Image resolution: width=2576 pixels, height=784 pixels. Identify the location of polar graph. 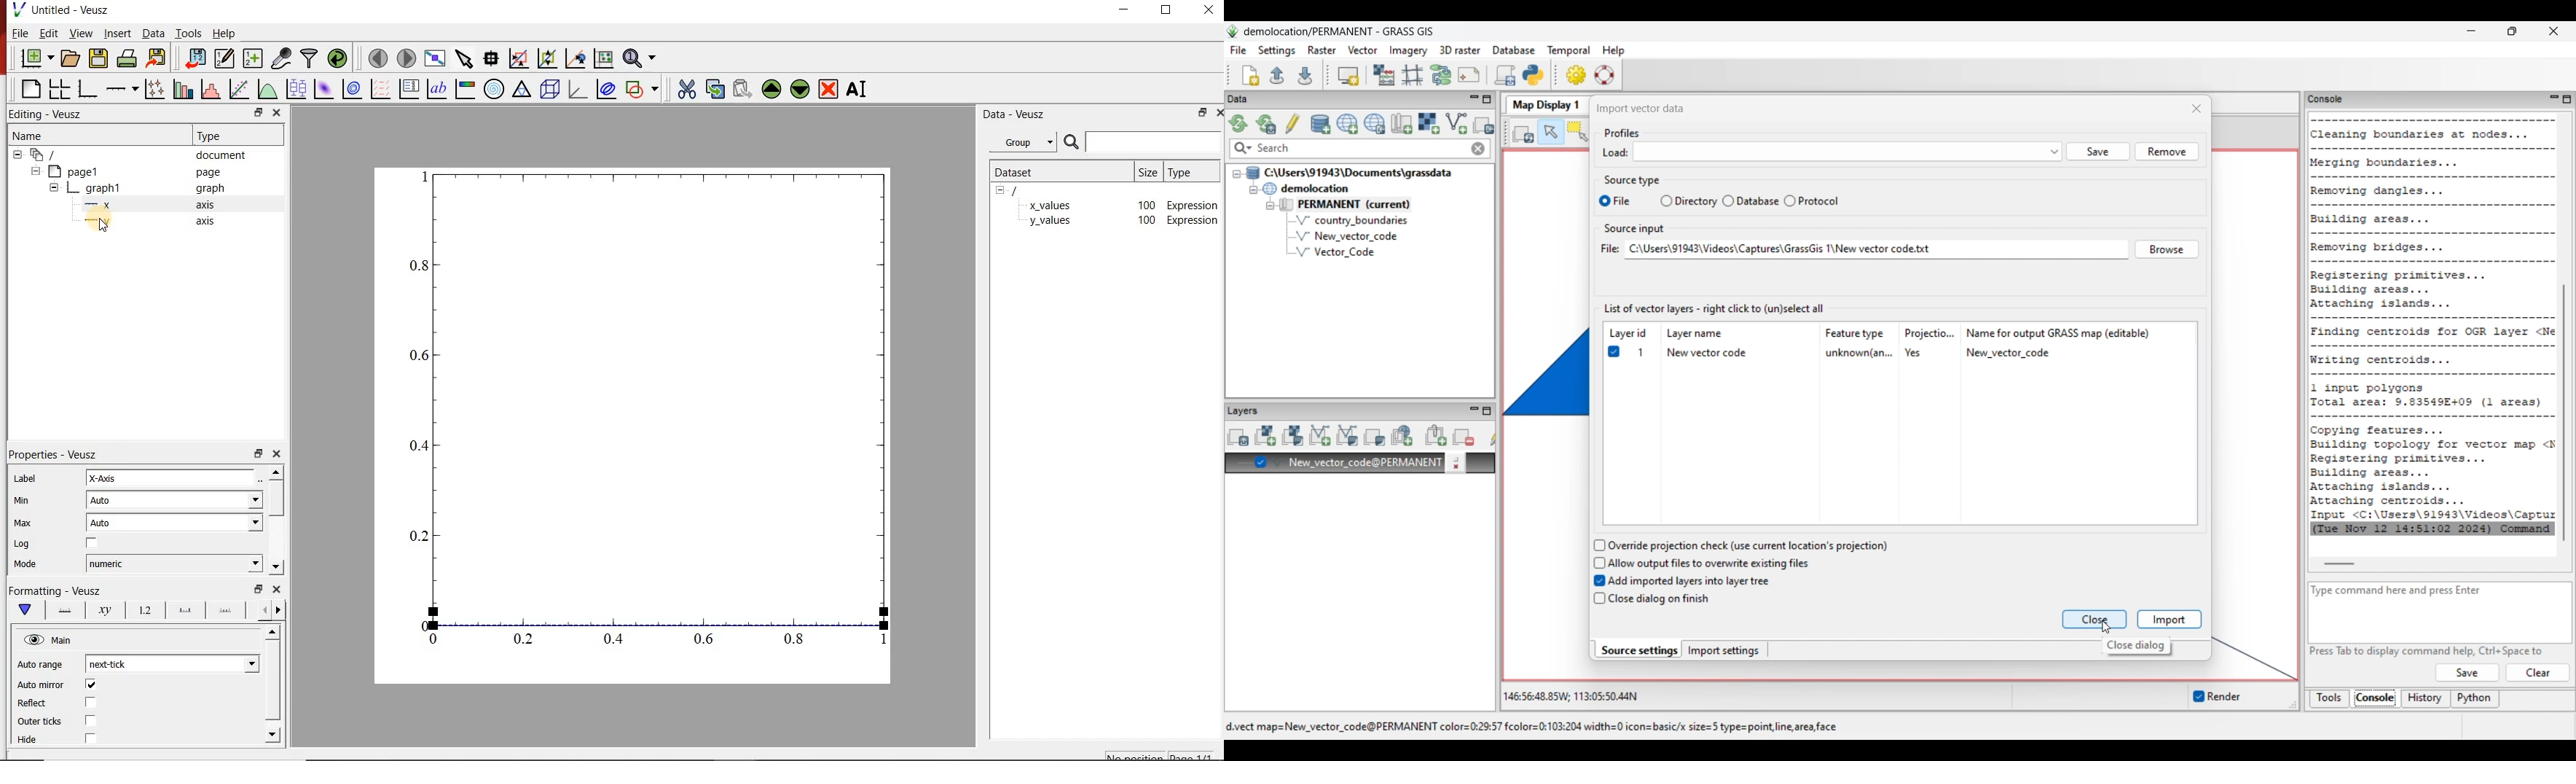
(495, 90).